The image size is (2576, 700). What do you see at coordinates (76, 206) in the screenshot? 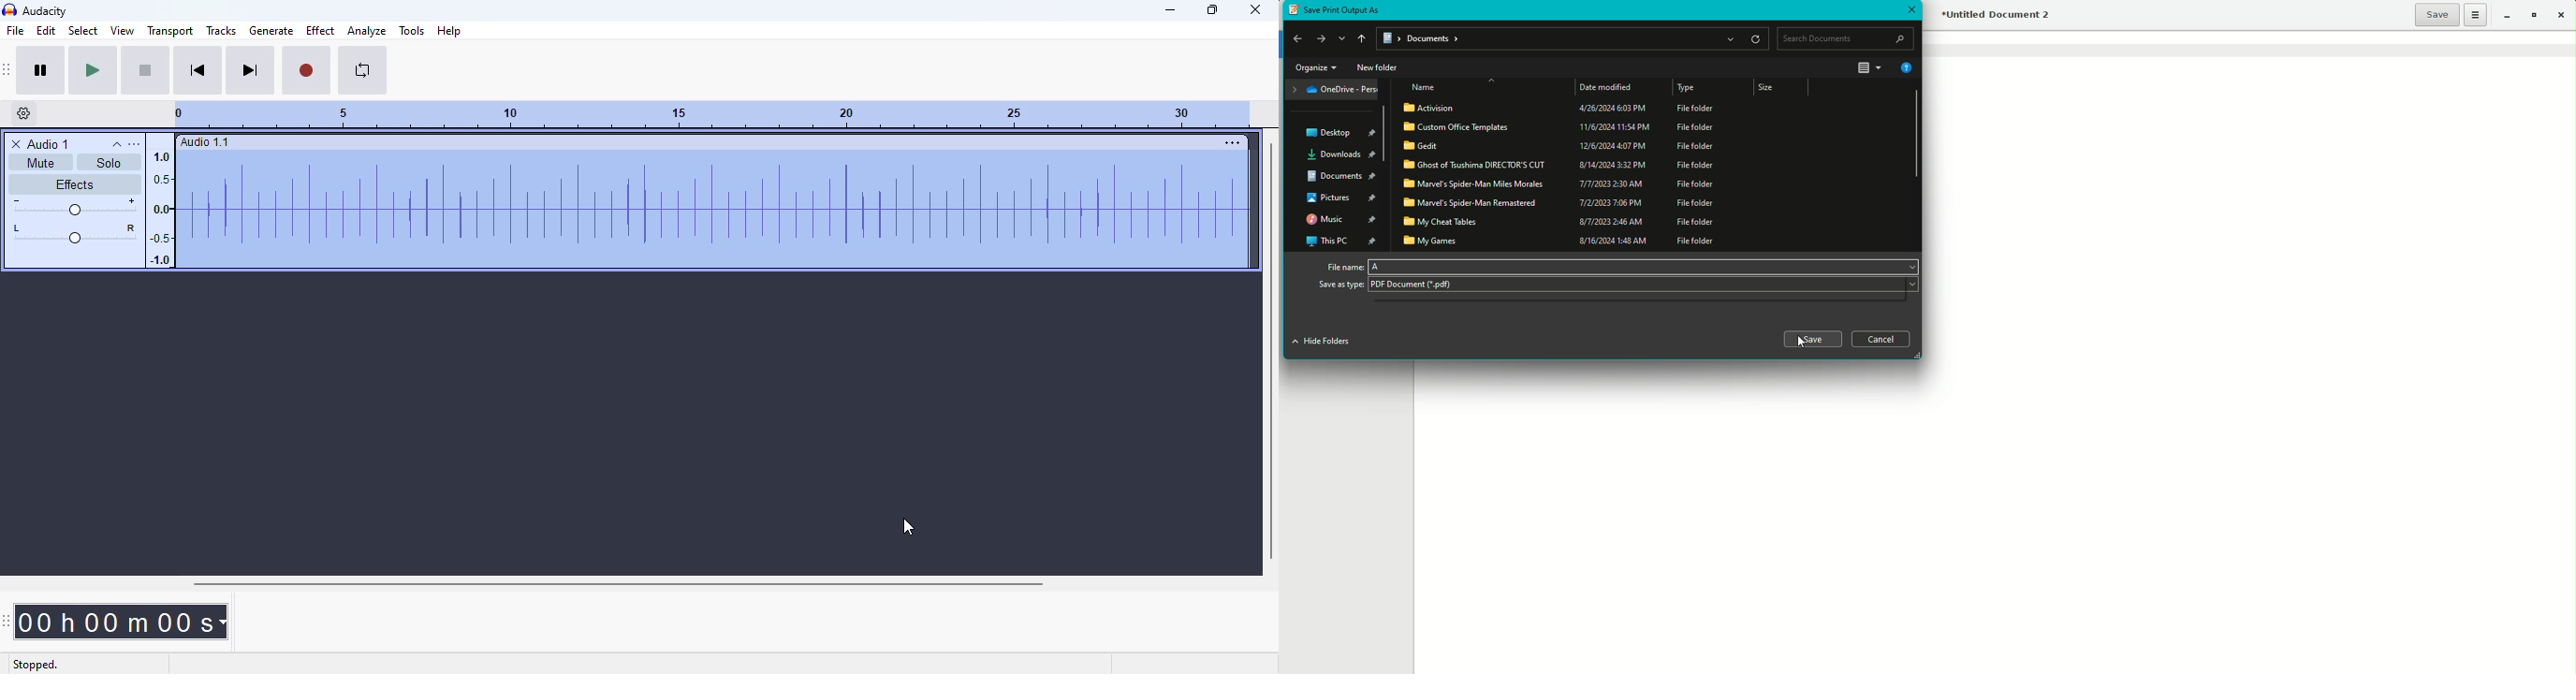
I see `volume` at bounding box center [76, 206].